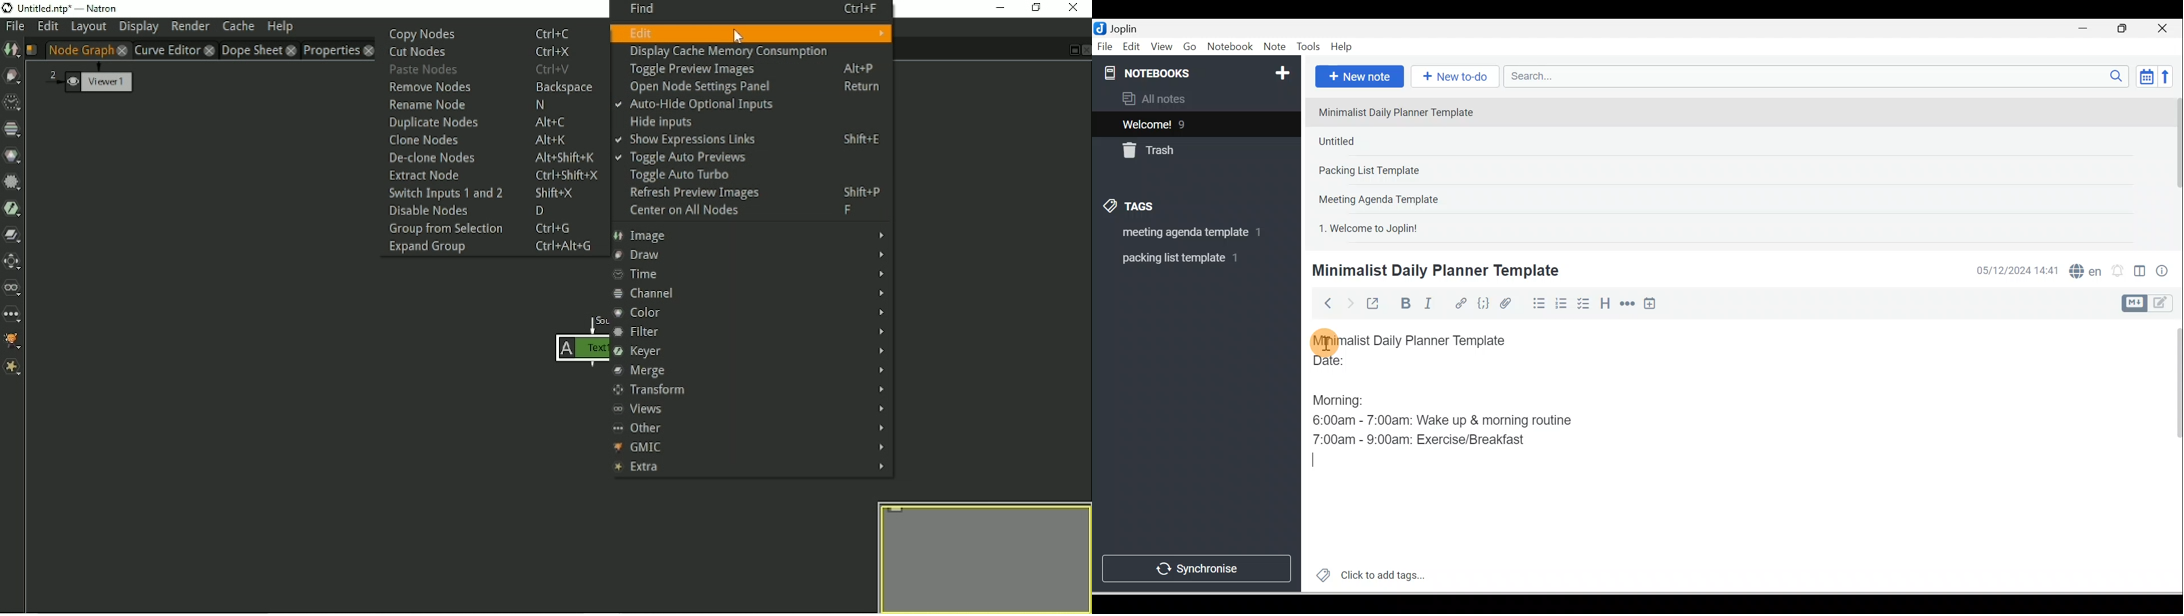 The image size is (2184, 616). What do you see at coordinates (1323, 303) in the screenshot?
I see `Back` at bounding box center [1323, 303].